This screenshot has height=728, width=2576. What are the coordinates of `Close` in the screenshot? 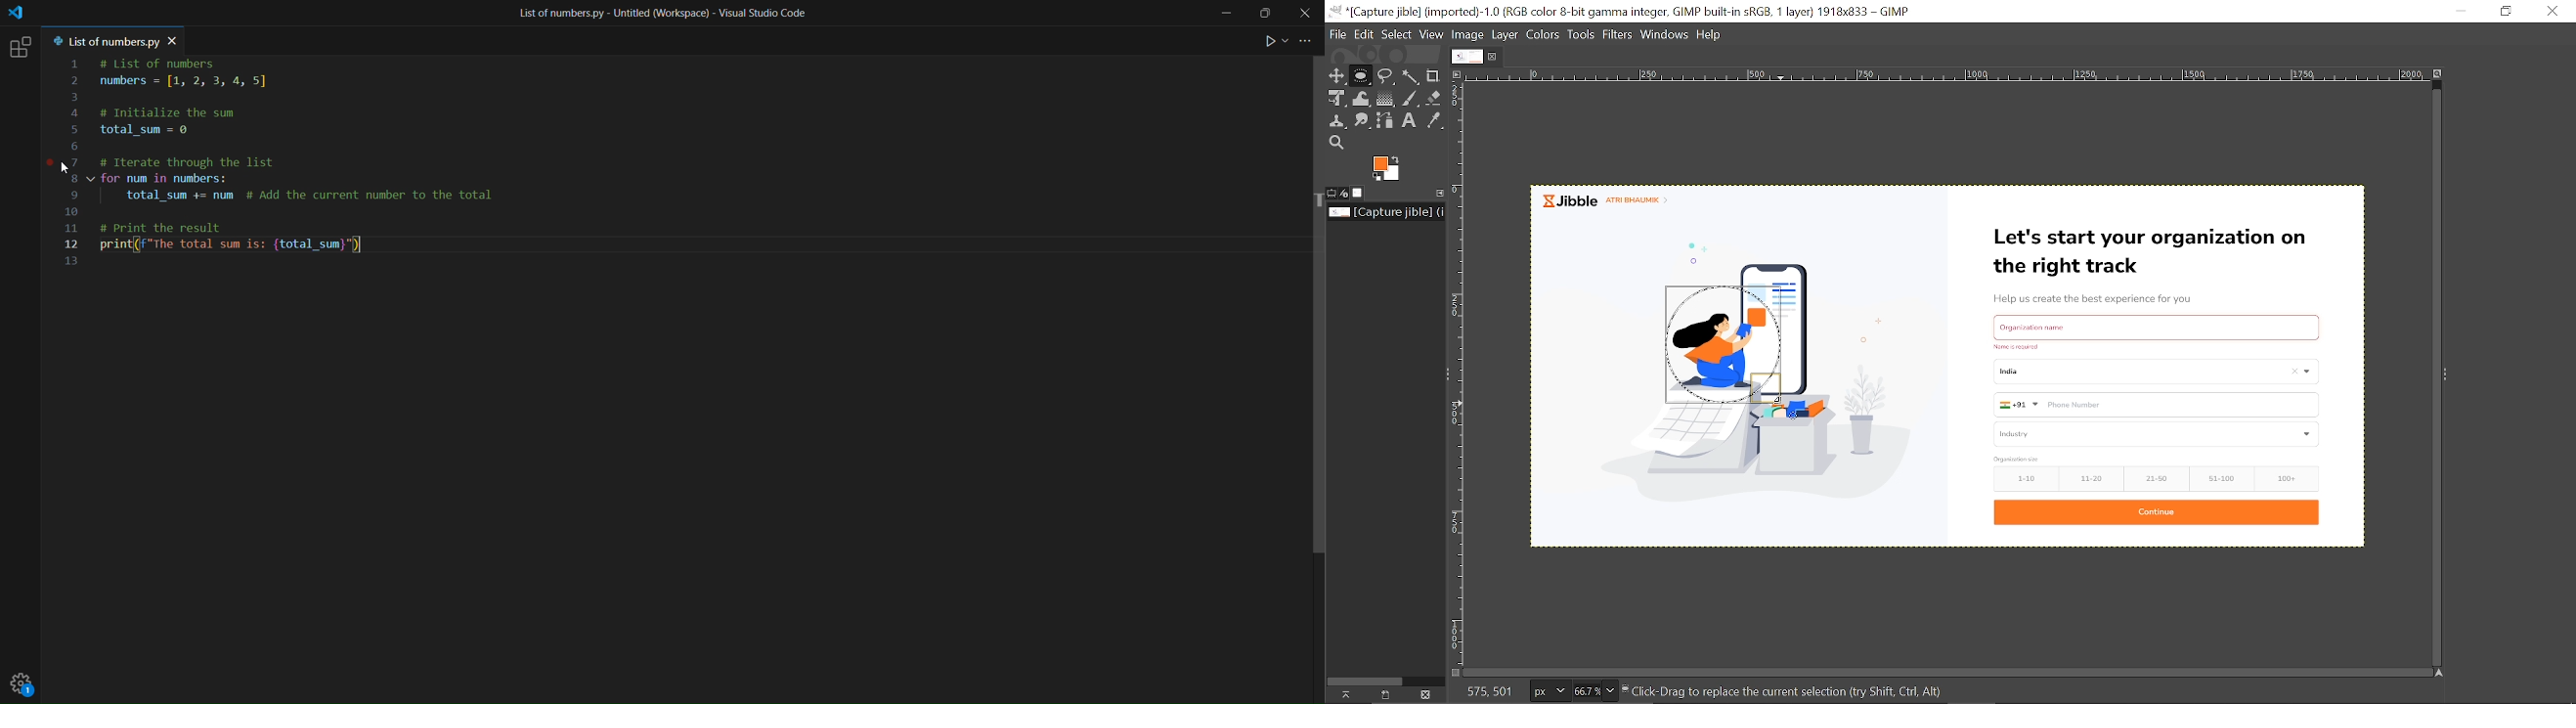 It's located at (2552, 11).